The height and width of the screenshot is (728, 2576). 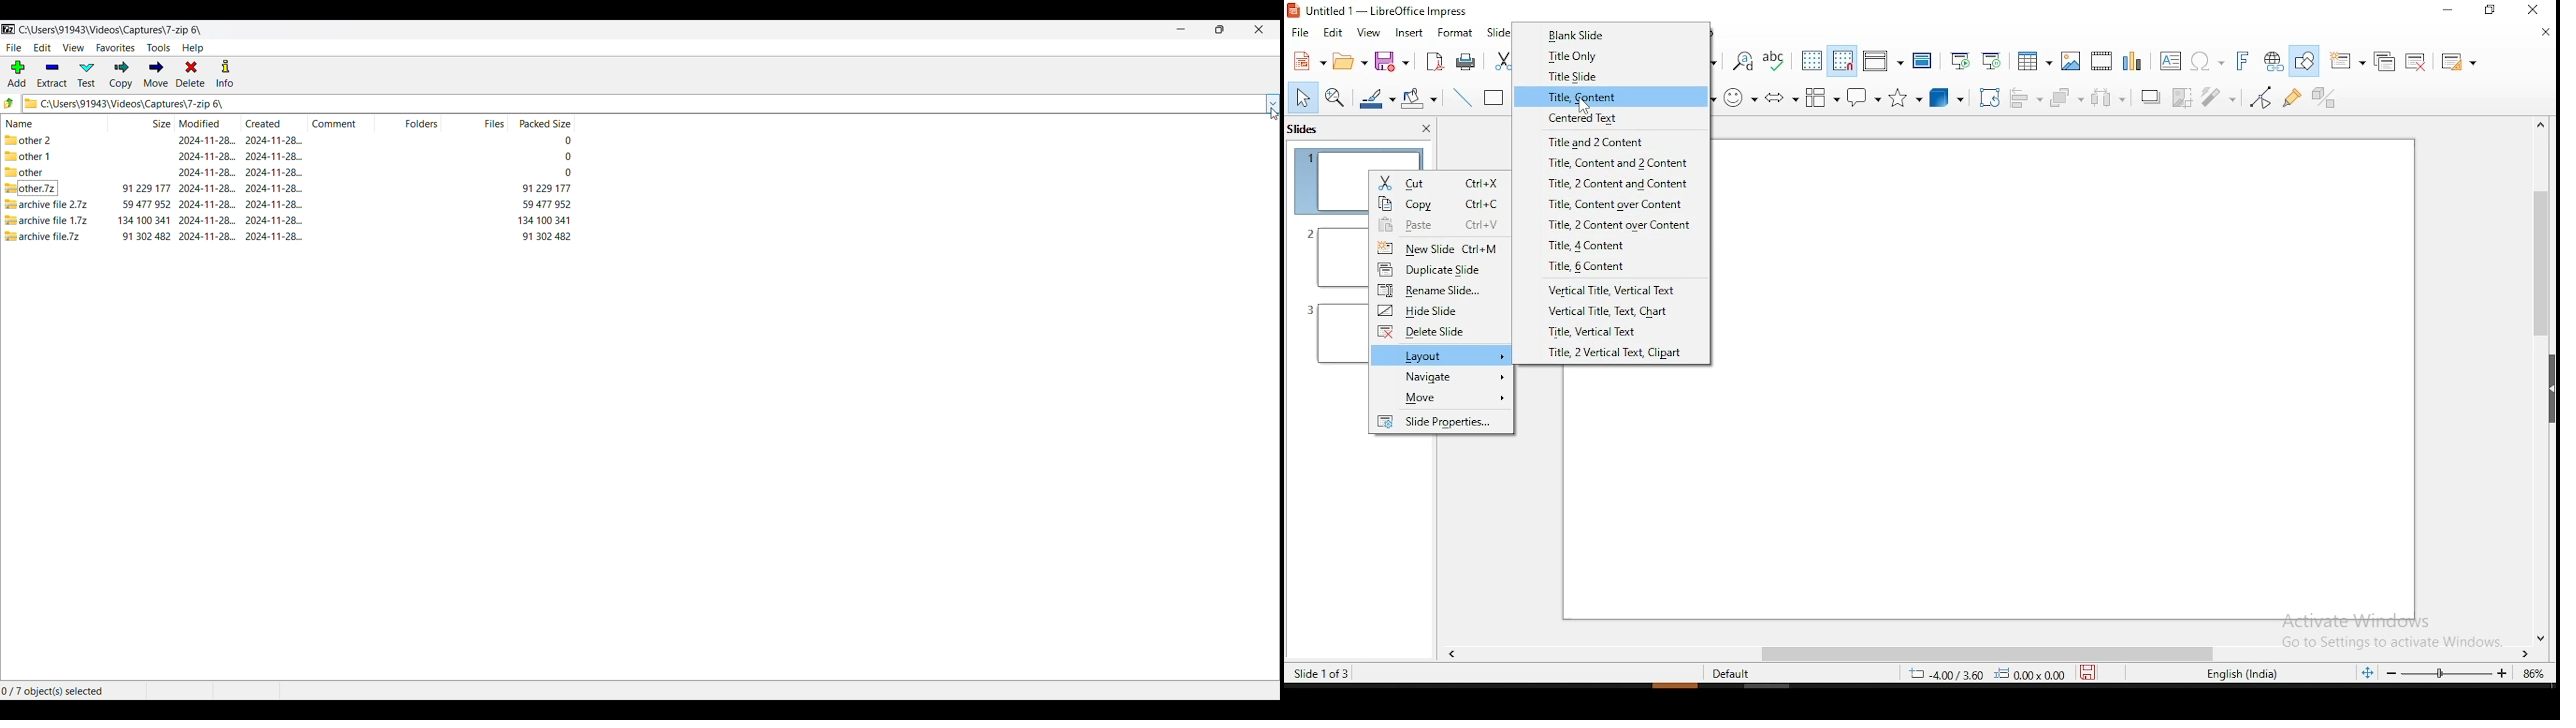 I want to click on title, 6 content, so click(x=1616, y=266).